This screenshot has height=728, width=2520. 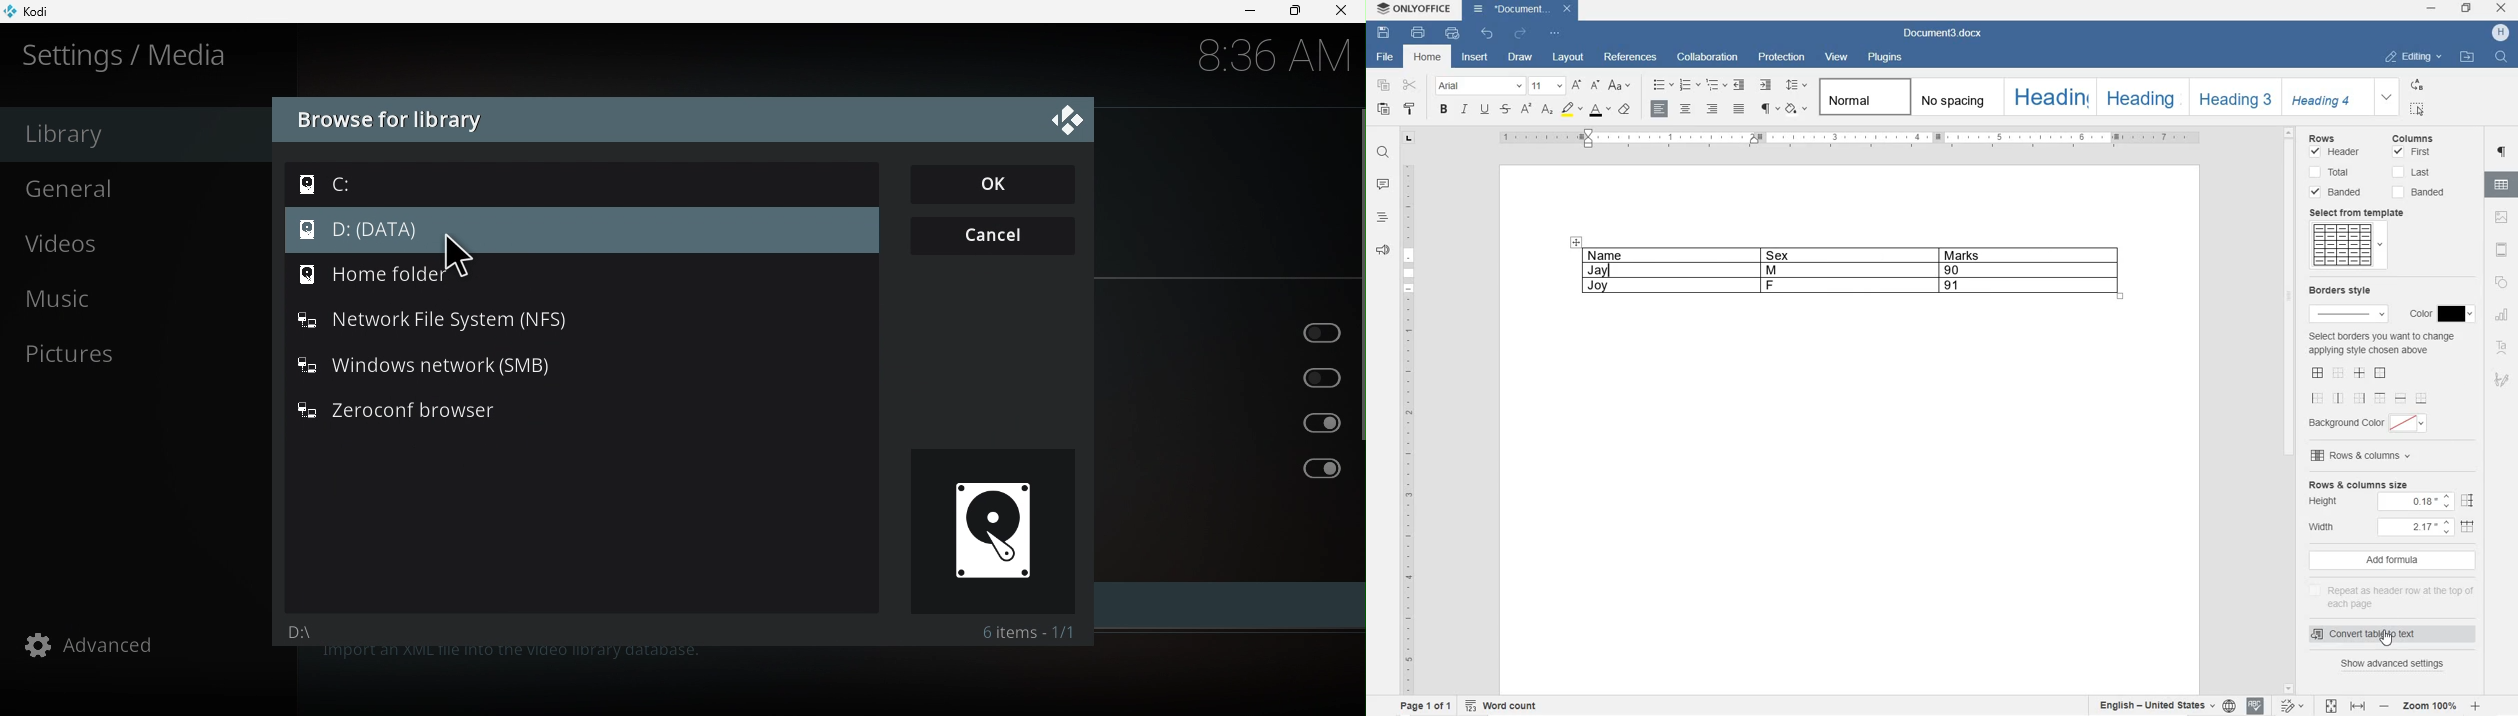 What do you see at coordinates (138, 303) in the screenshot?
I see `Music` at bounding box center [138, 303].